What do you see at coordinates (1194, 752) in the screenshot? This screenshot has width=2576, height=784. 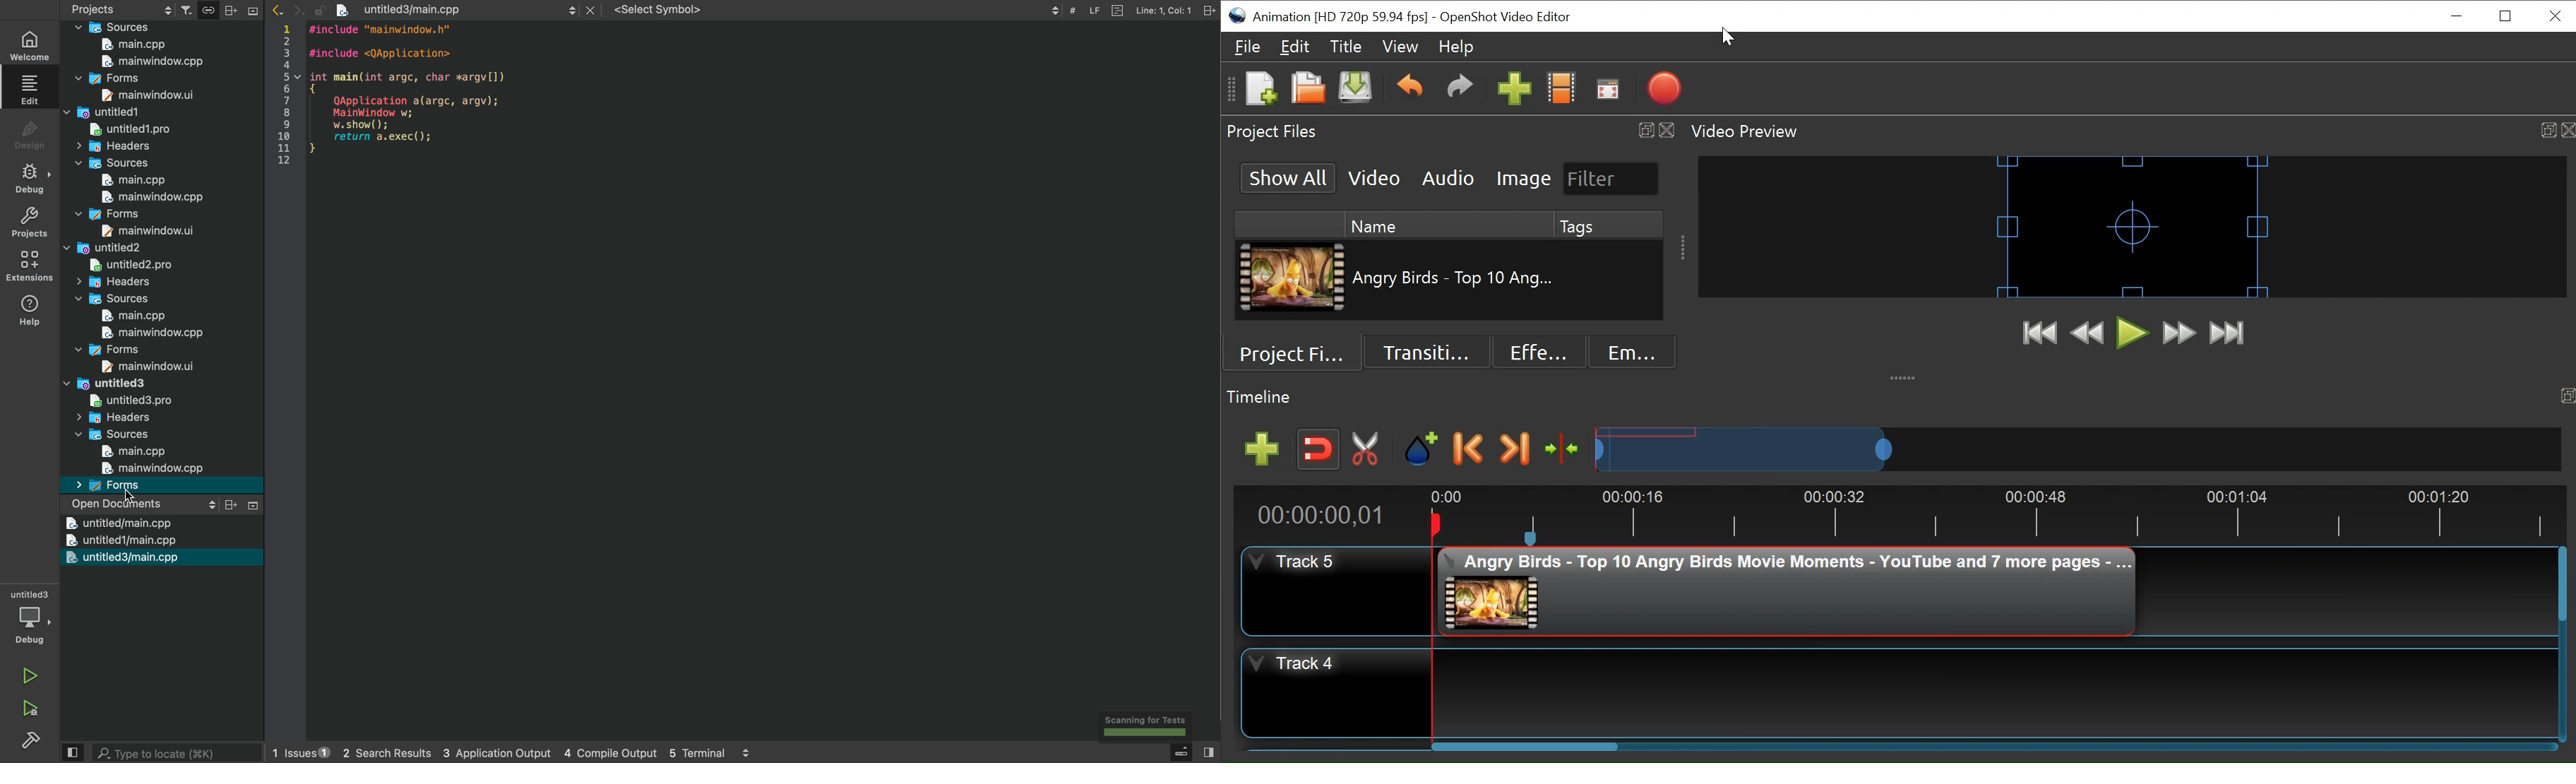 I see `` at bounding box center [1194, 752].